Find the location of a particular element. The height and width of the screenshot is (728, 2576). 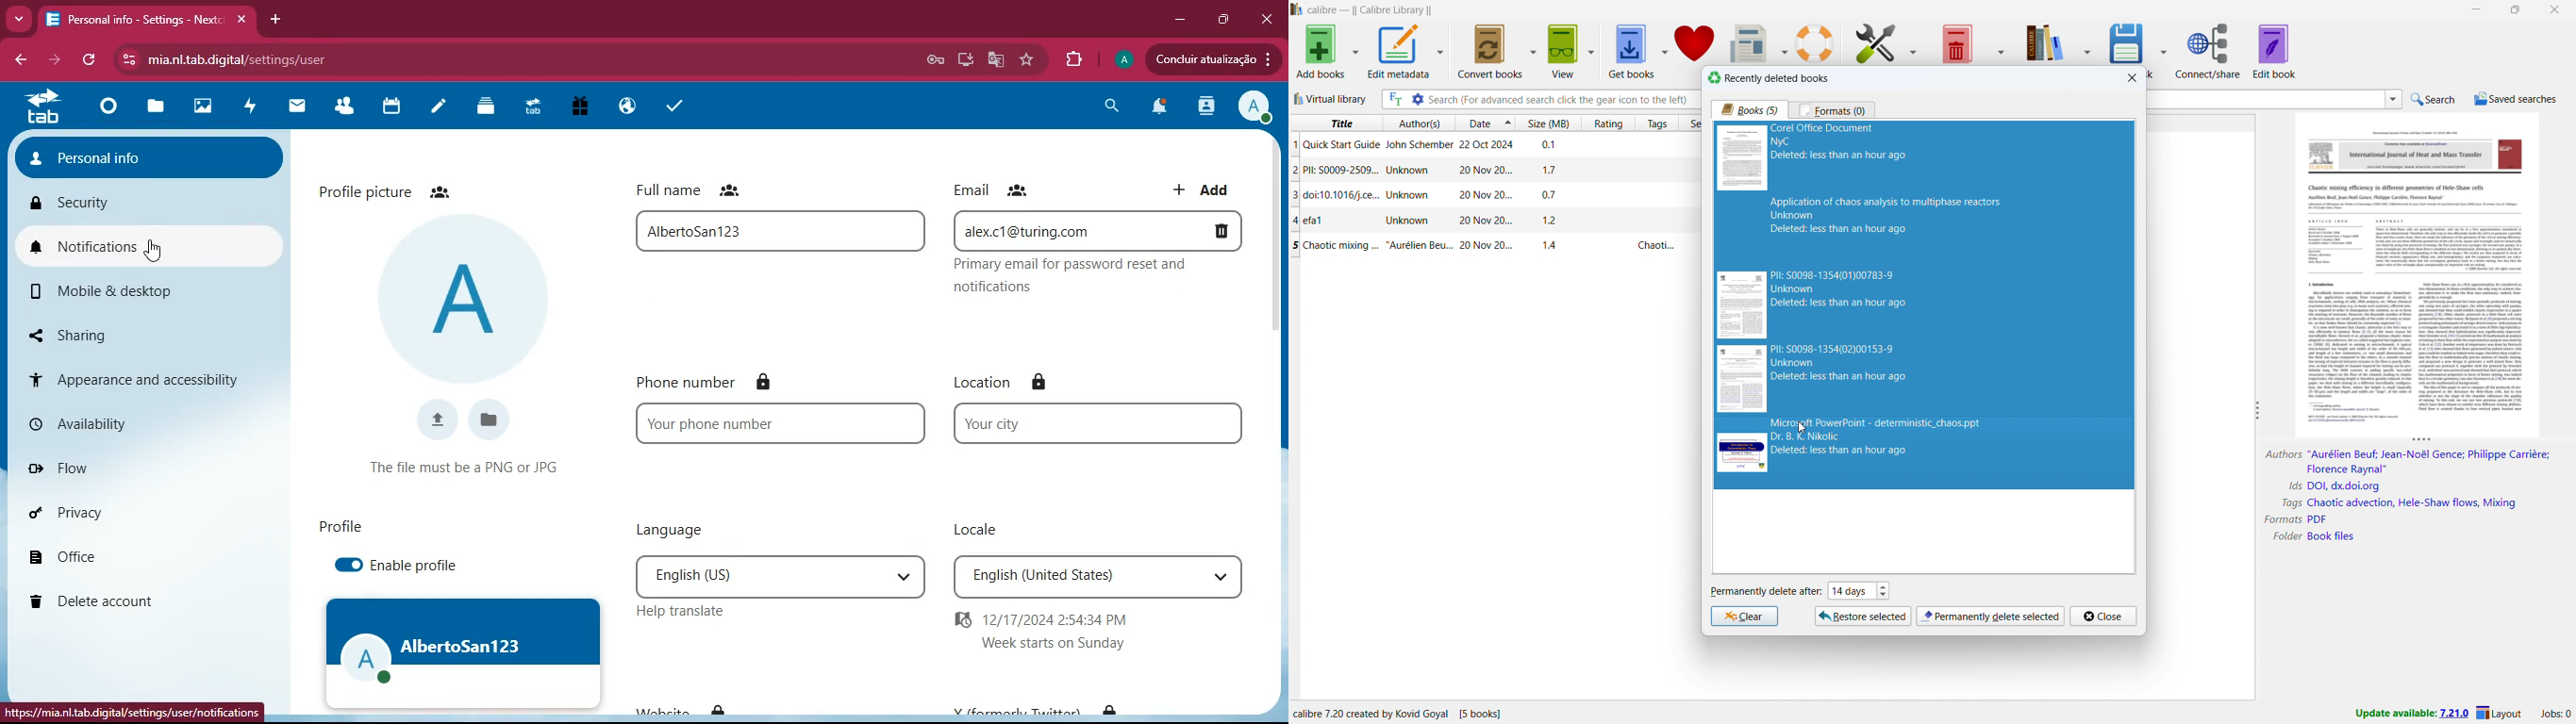

files is located at coordinates (152, 110).